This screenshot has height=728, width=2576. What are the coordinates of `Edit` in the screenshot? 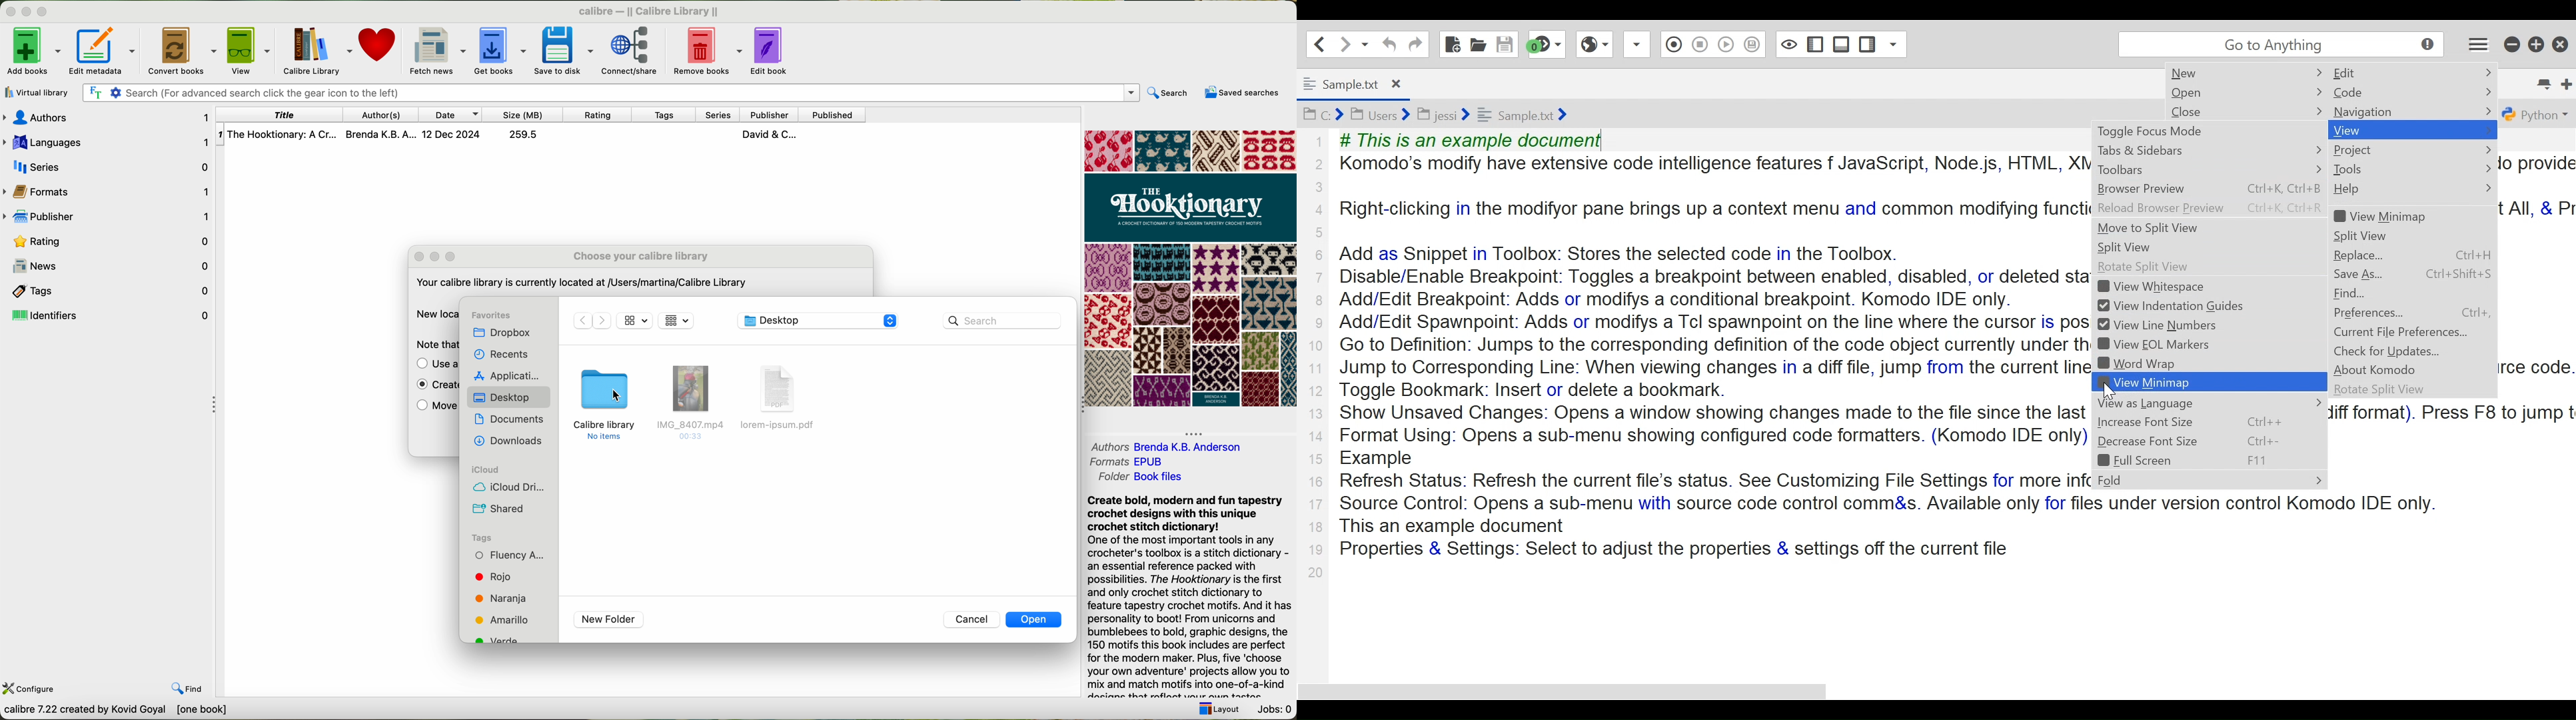 It's located at (2375, 72).